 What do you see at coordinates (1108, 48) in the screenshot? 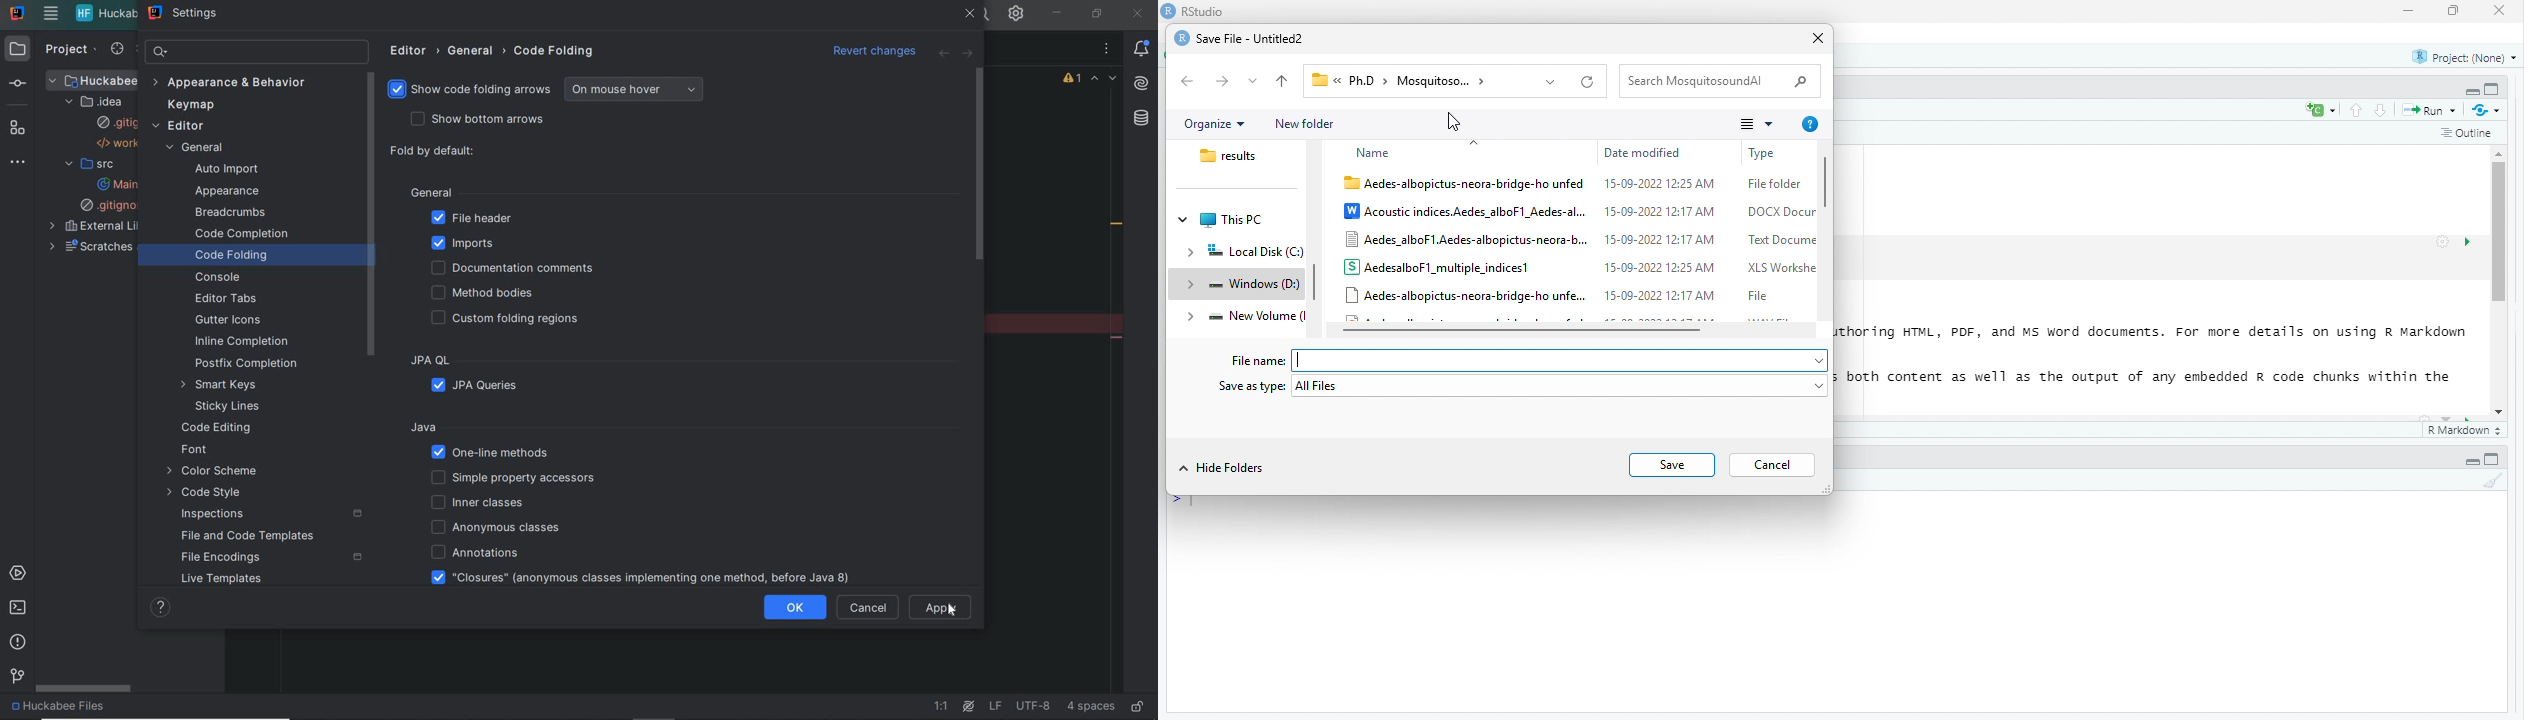
I see `recent files, tab options` at bounding box center [1108, 48].